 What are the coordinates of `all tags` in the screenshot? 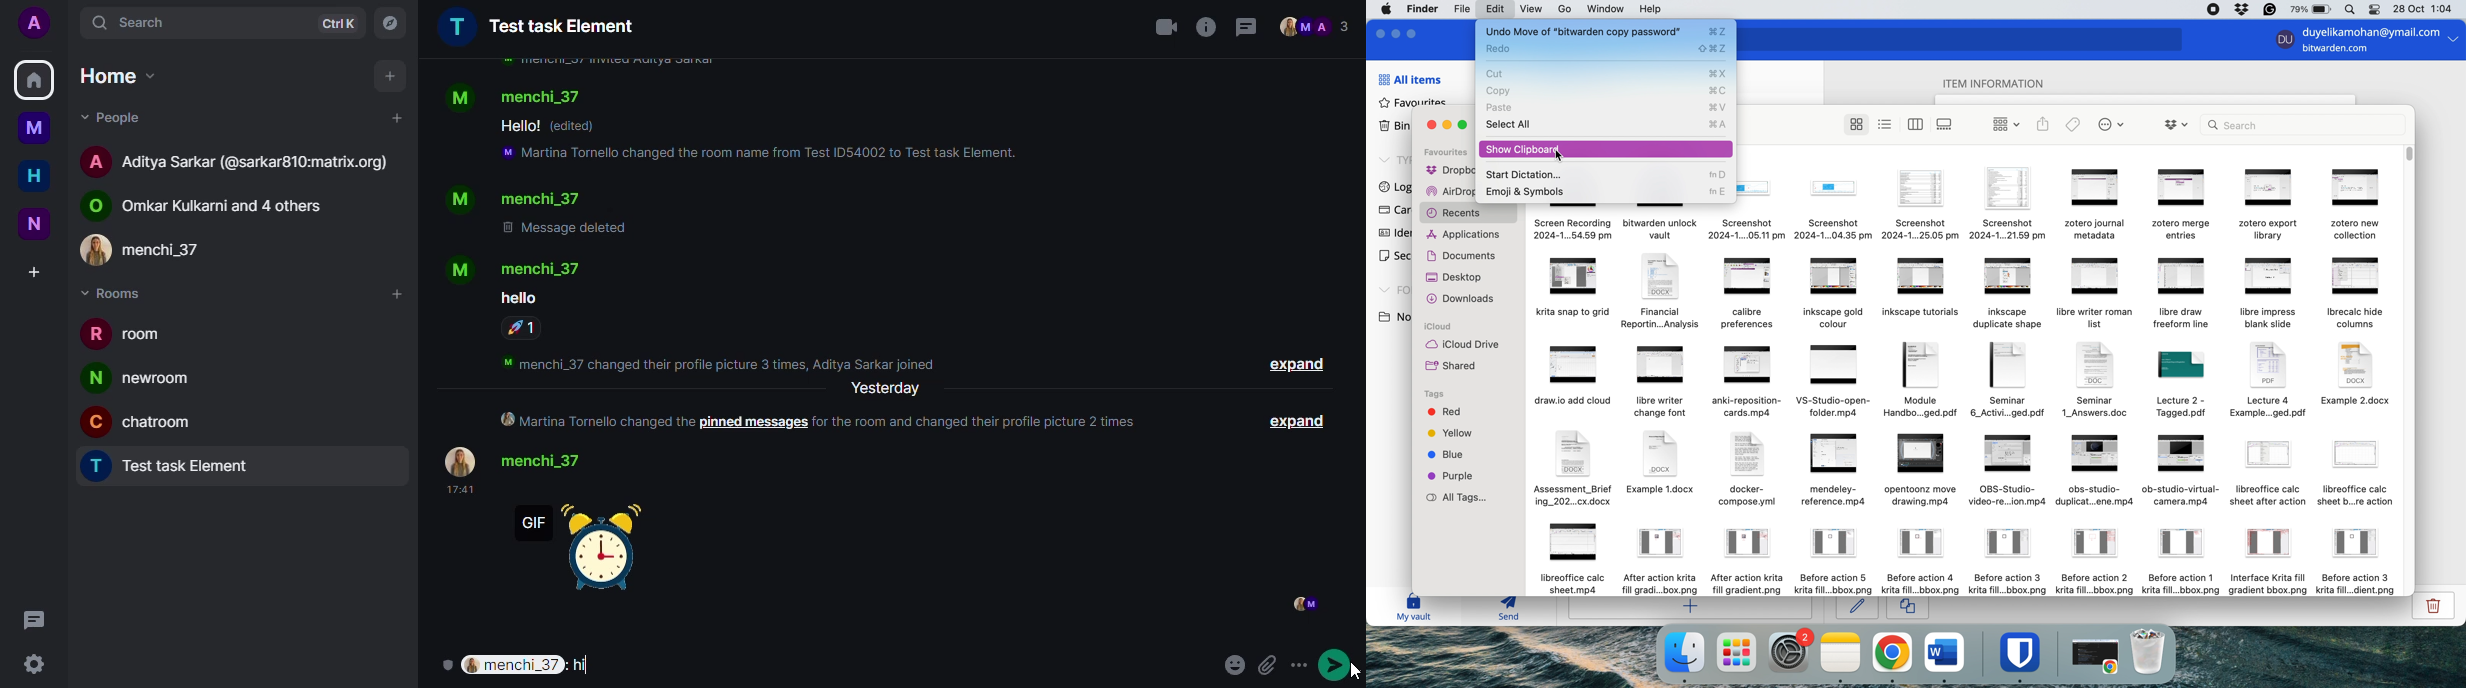 It's located at (1462, 498).